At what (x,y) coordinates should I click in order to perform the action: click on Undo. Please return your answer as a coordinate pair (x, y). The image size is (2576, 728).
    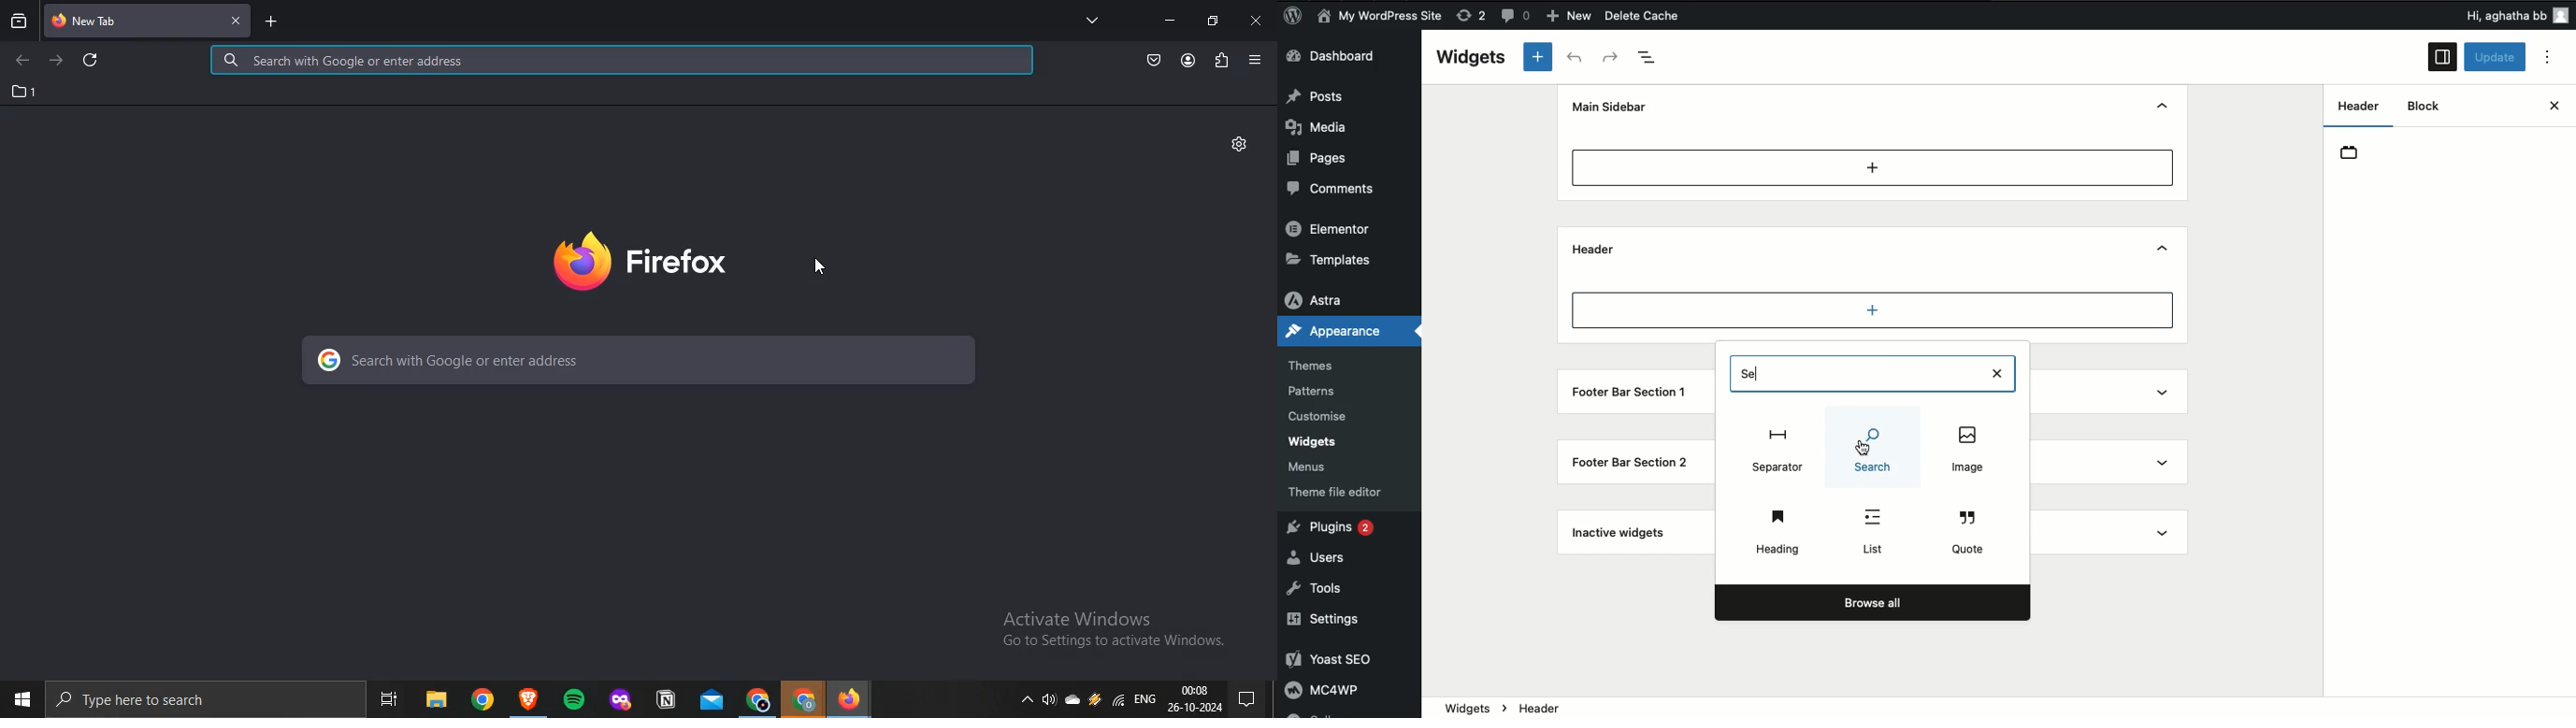
    Looking at the image, I should click on (1574, 58).